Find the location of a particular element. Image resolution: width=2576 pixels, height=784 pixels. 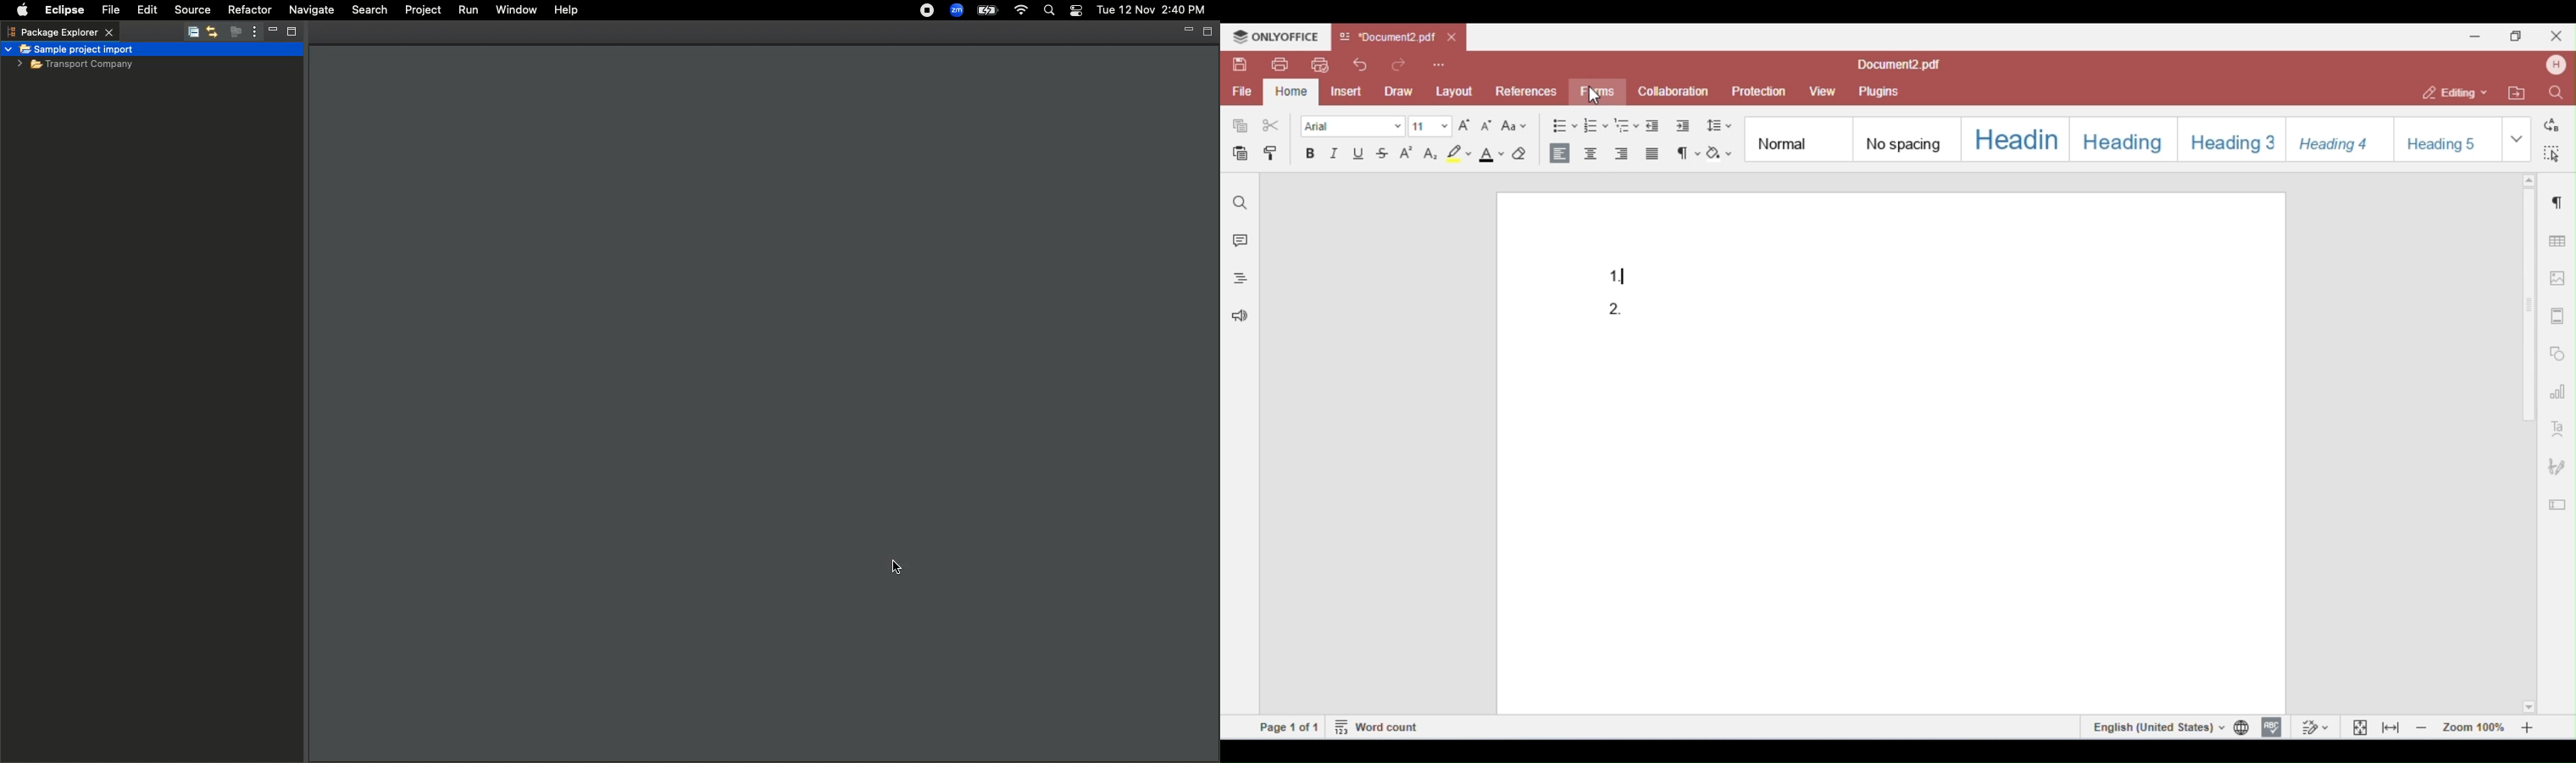

File is located at coordinates (113, 10).